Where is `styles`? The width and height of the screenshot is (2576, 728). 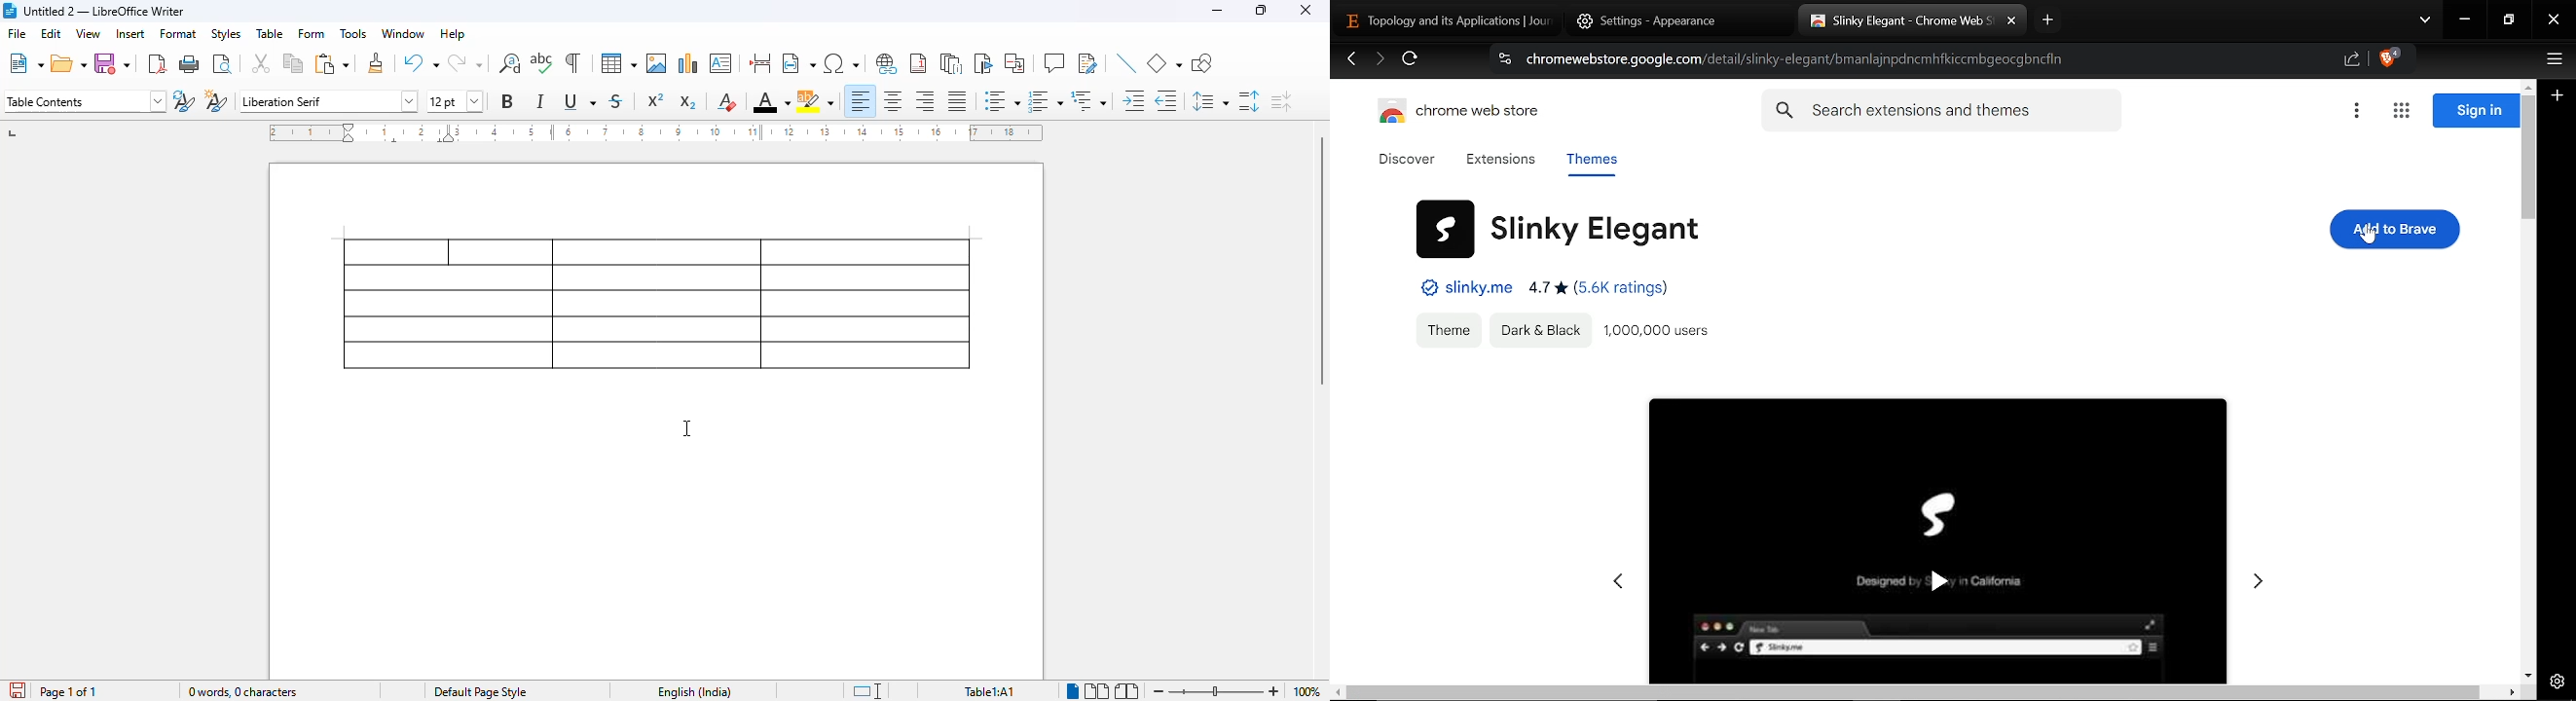 styles is located at coordinates (226, 34).